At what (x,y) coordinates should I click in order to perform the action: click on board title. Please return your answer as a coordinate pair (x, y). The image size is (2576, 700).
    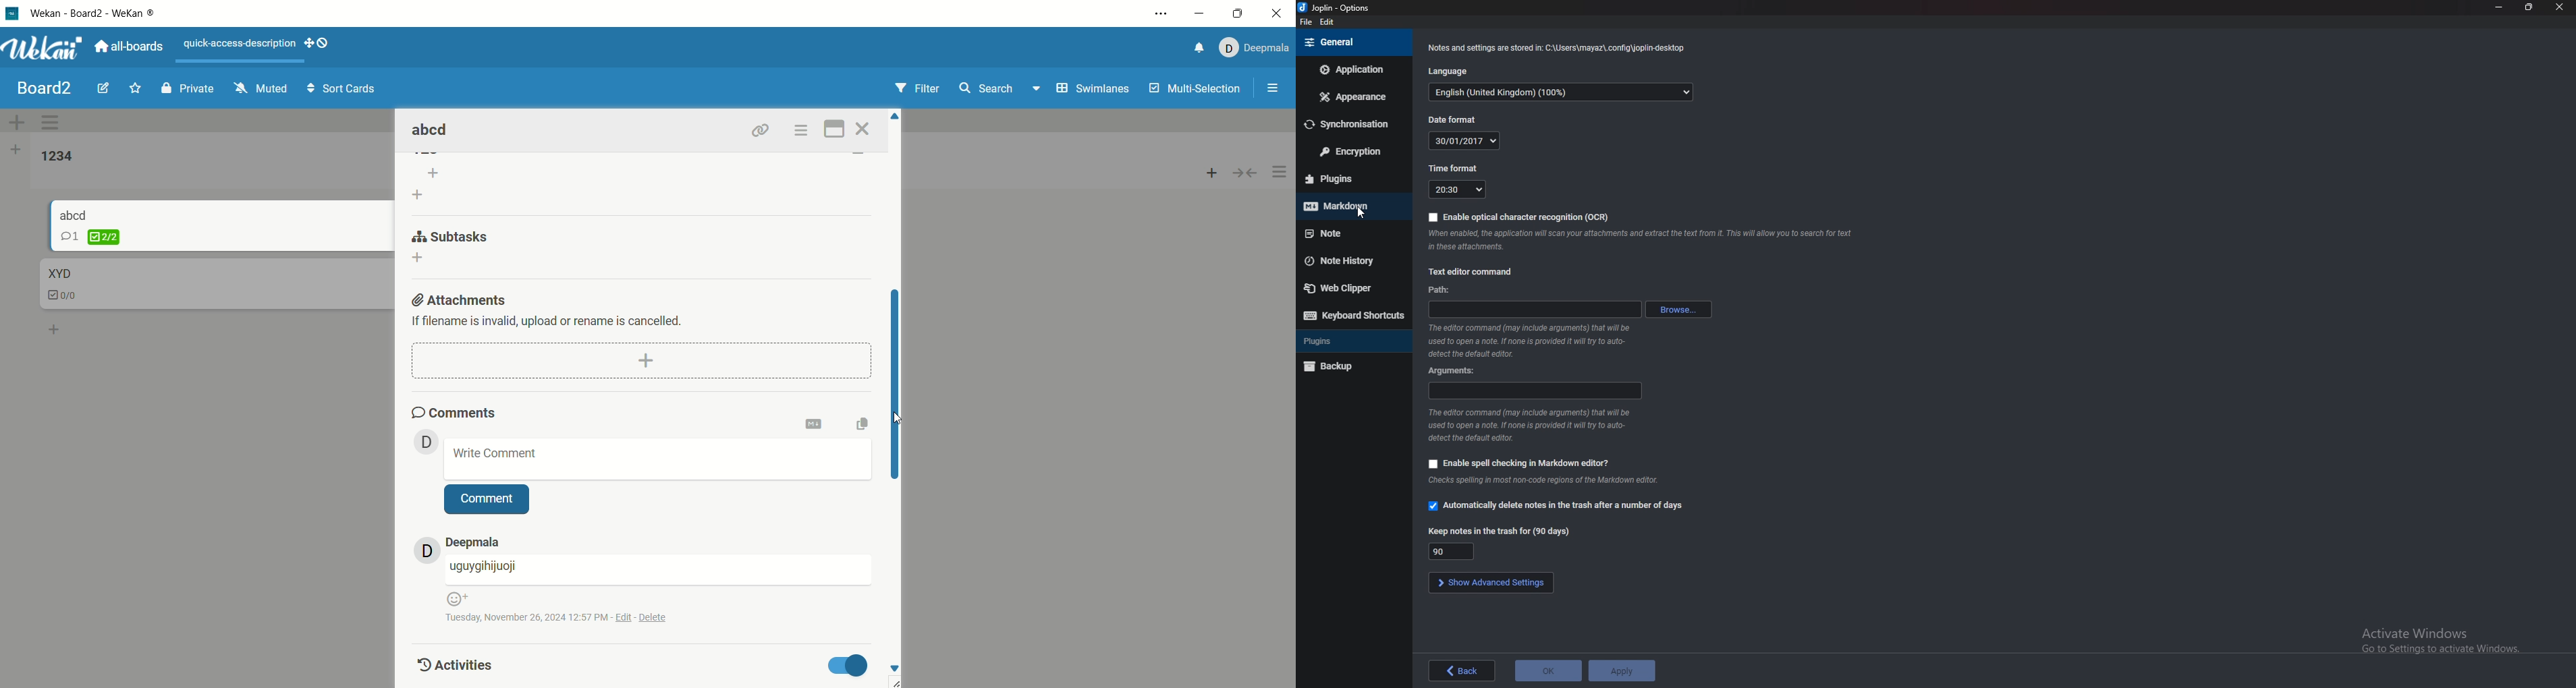
    Looking at the image, I should click on (46, 88).